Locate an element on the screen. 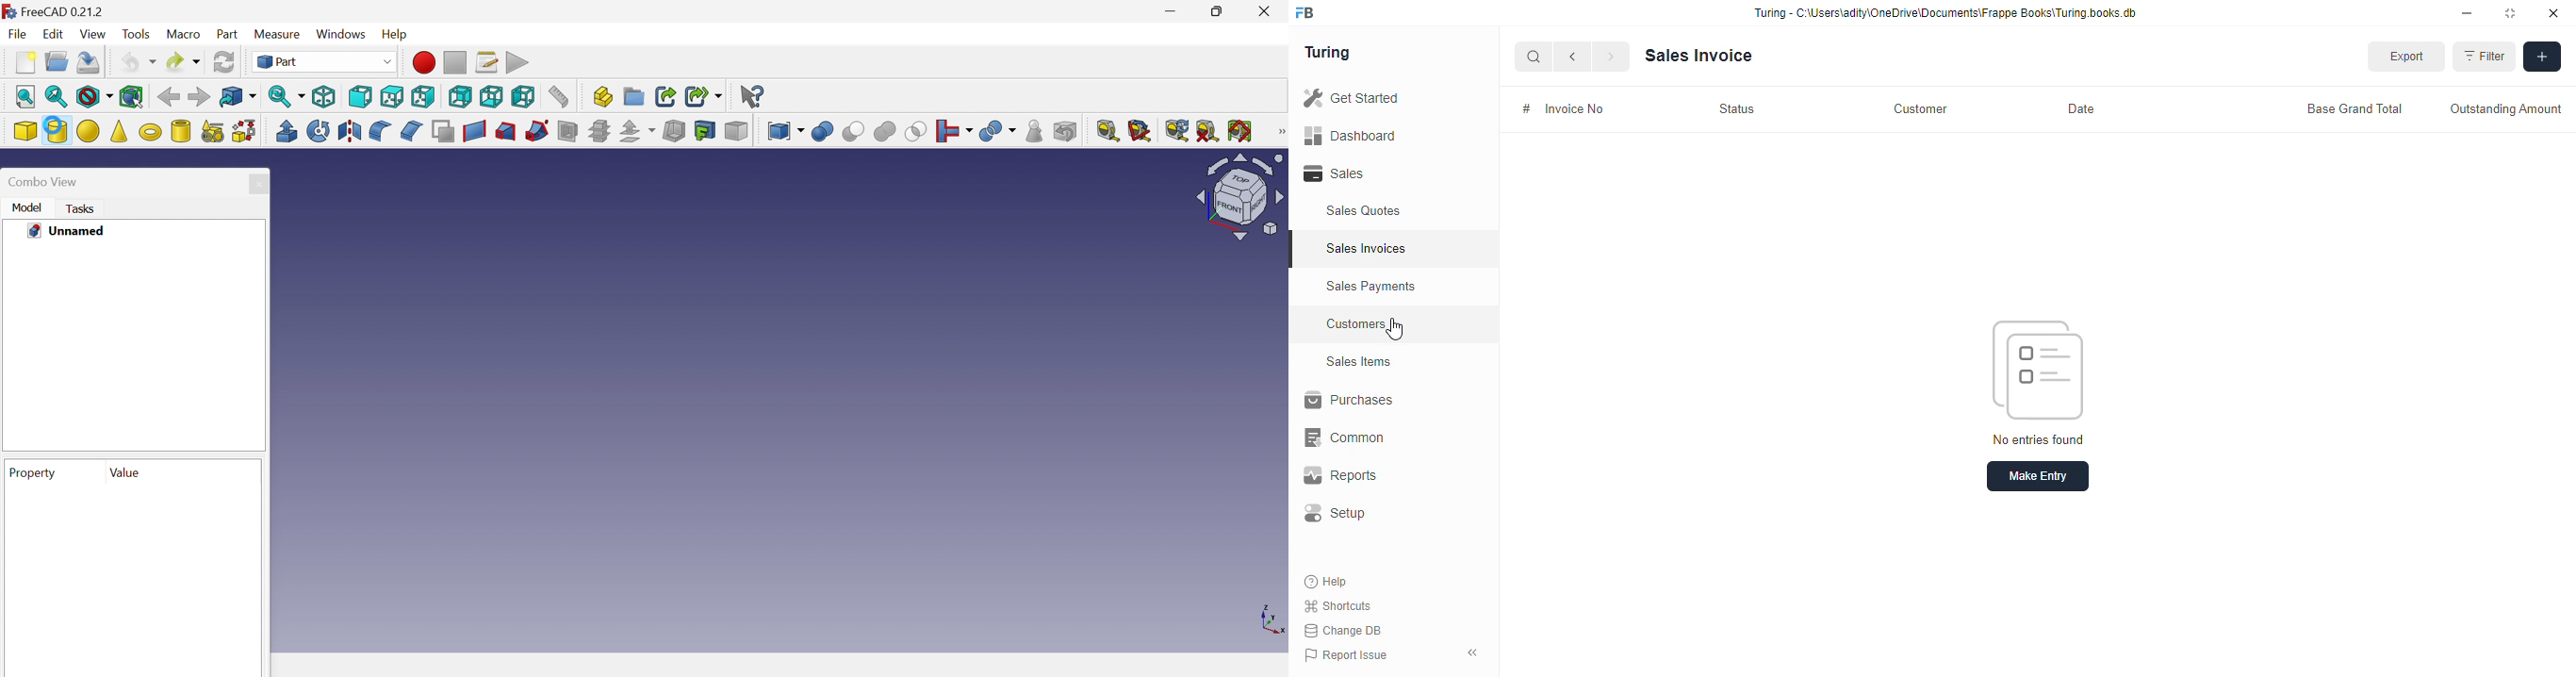  Reports is located at coordinates (1374, 476).